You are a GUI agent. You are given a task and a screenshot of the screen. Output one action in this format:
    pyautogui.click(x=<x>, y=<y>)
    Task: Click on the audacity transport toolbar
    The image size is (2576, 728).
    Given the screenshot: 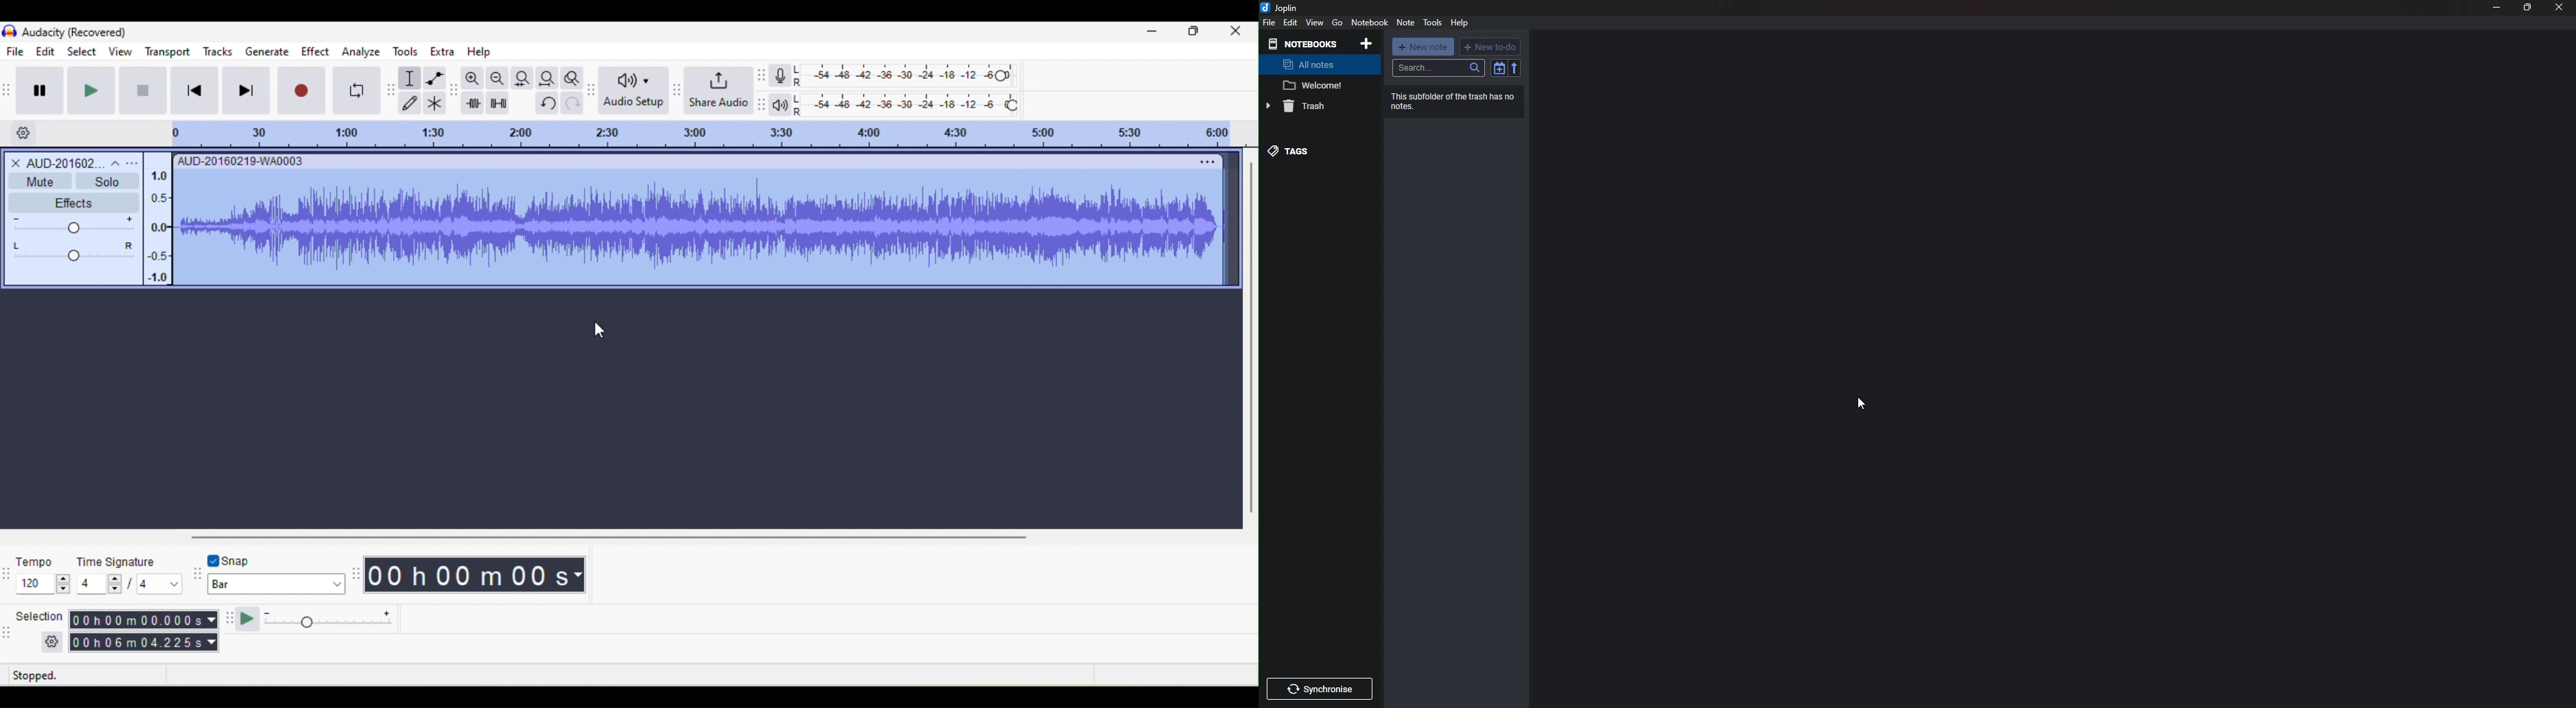 What is the action you would take?
    pyautogui.click(x=8, y=89)
    